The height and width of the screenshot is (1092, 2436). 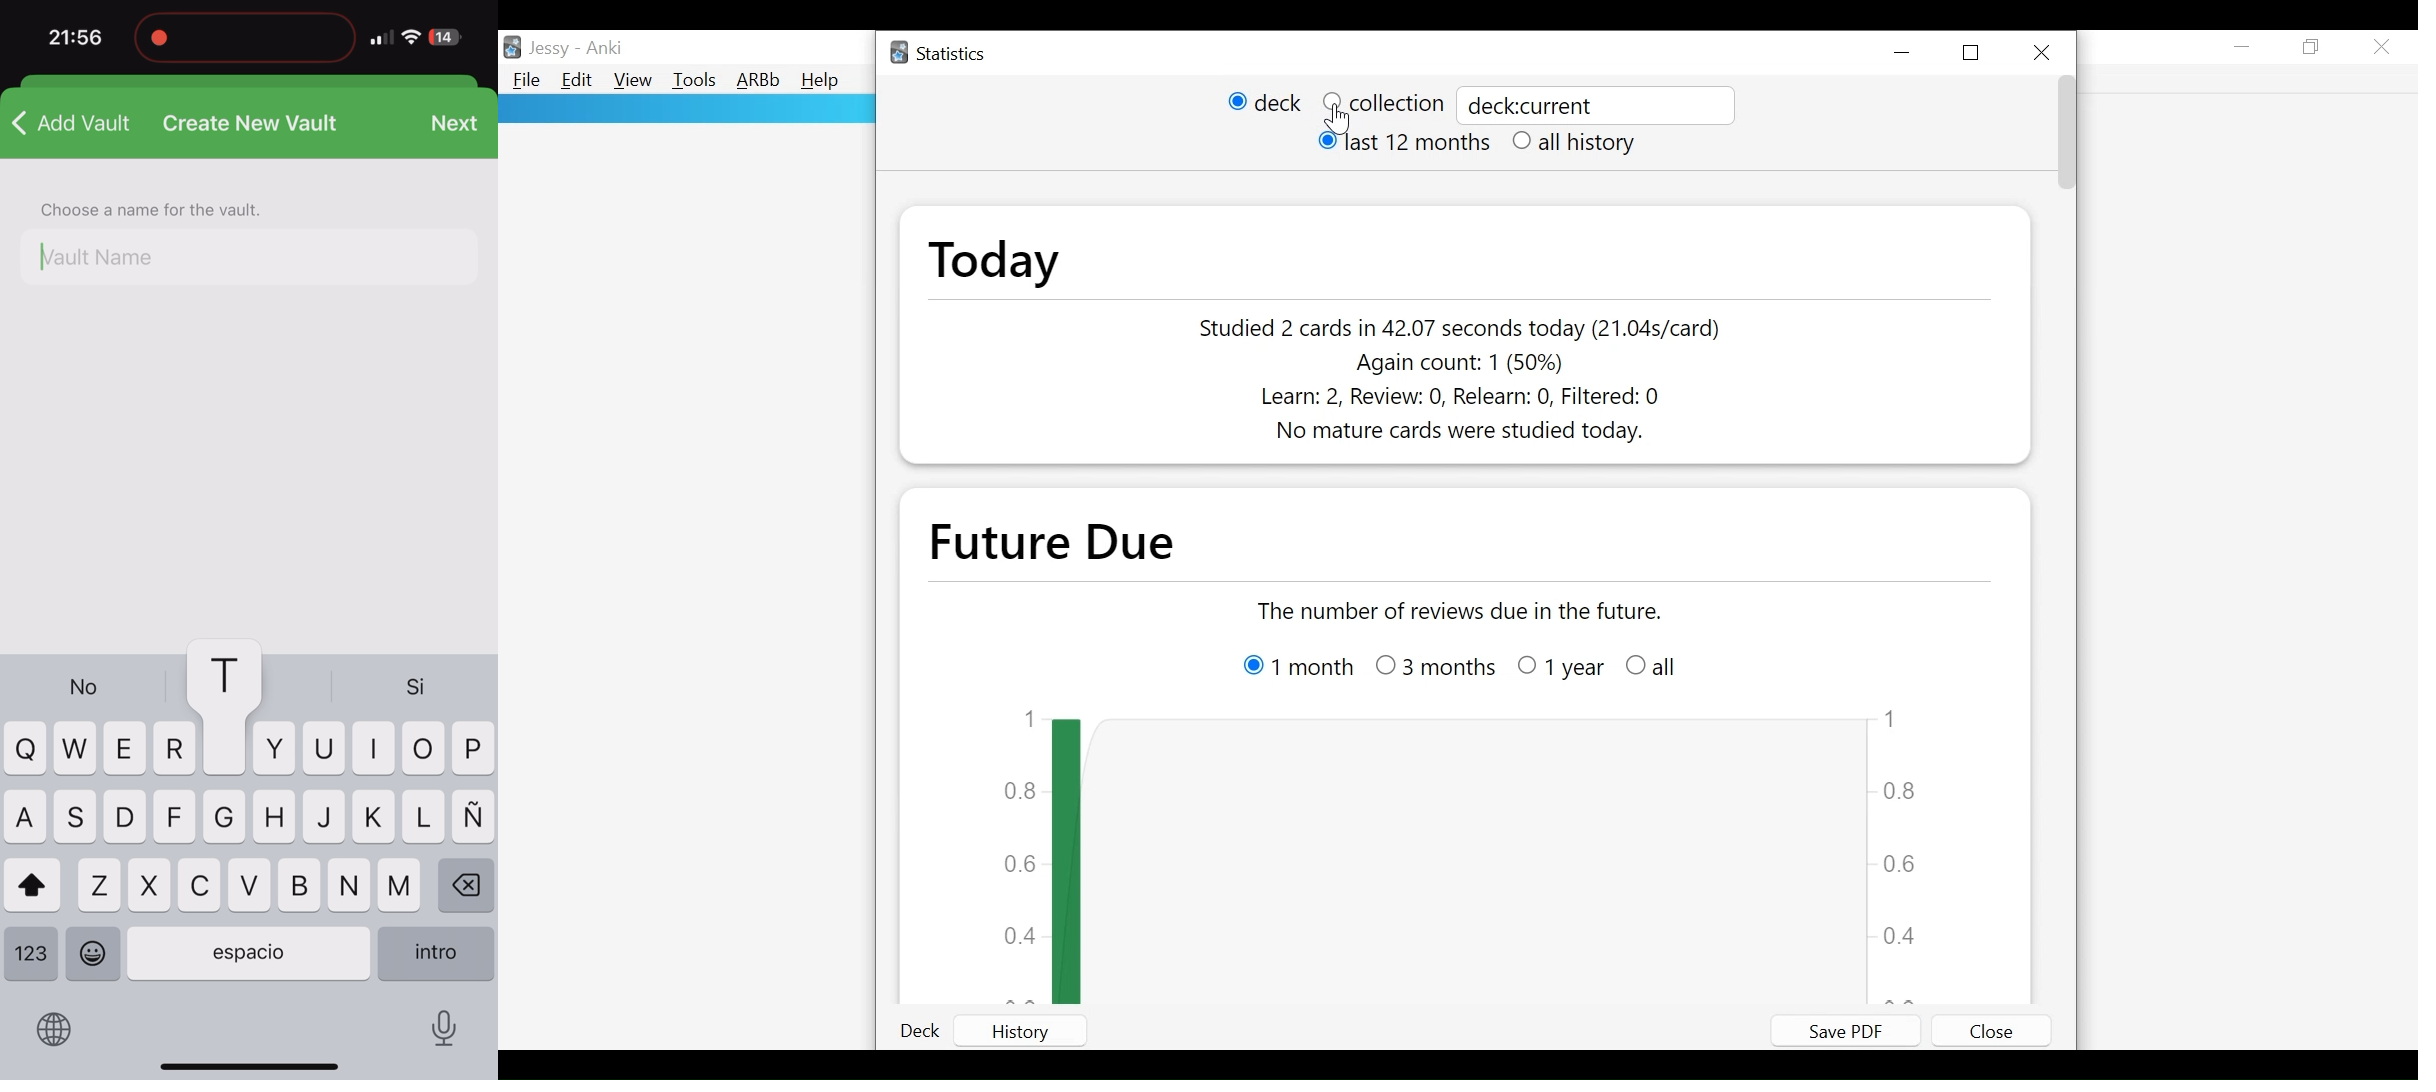 What do you see at coordinates (514, 46) in the screenshot?
I see `Anki Desktop Icon` at bounding box center [514, 46].